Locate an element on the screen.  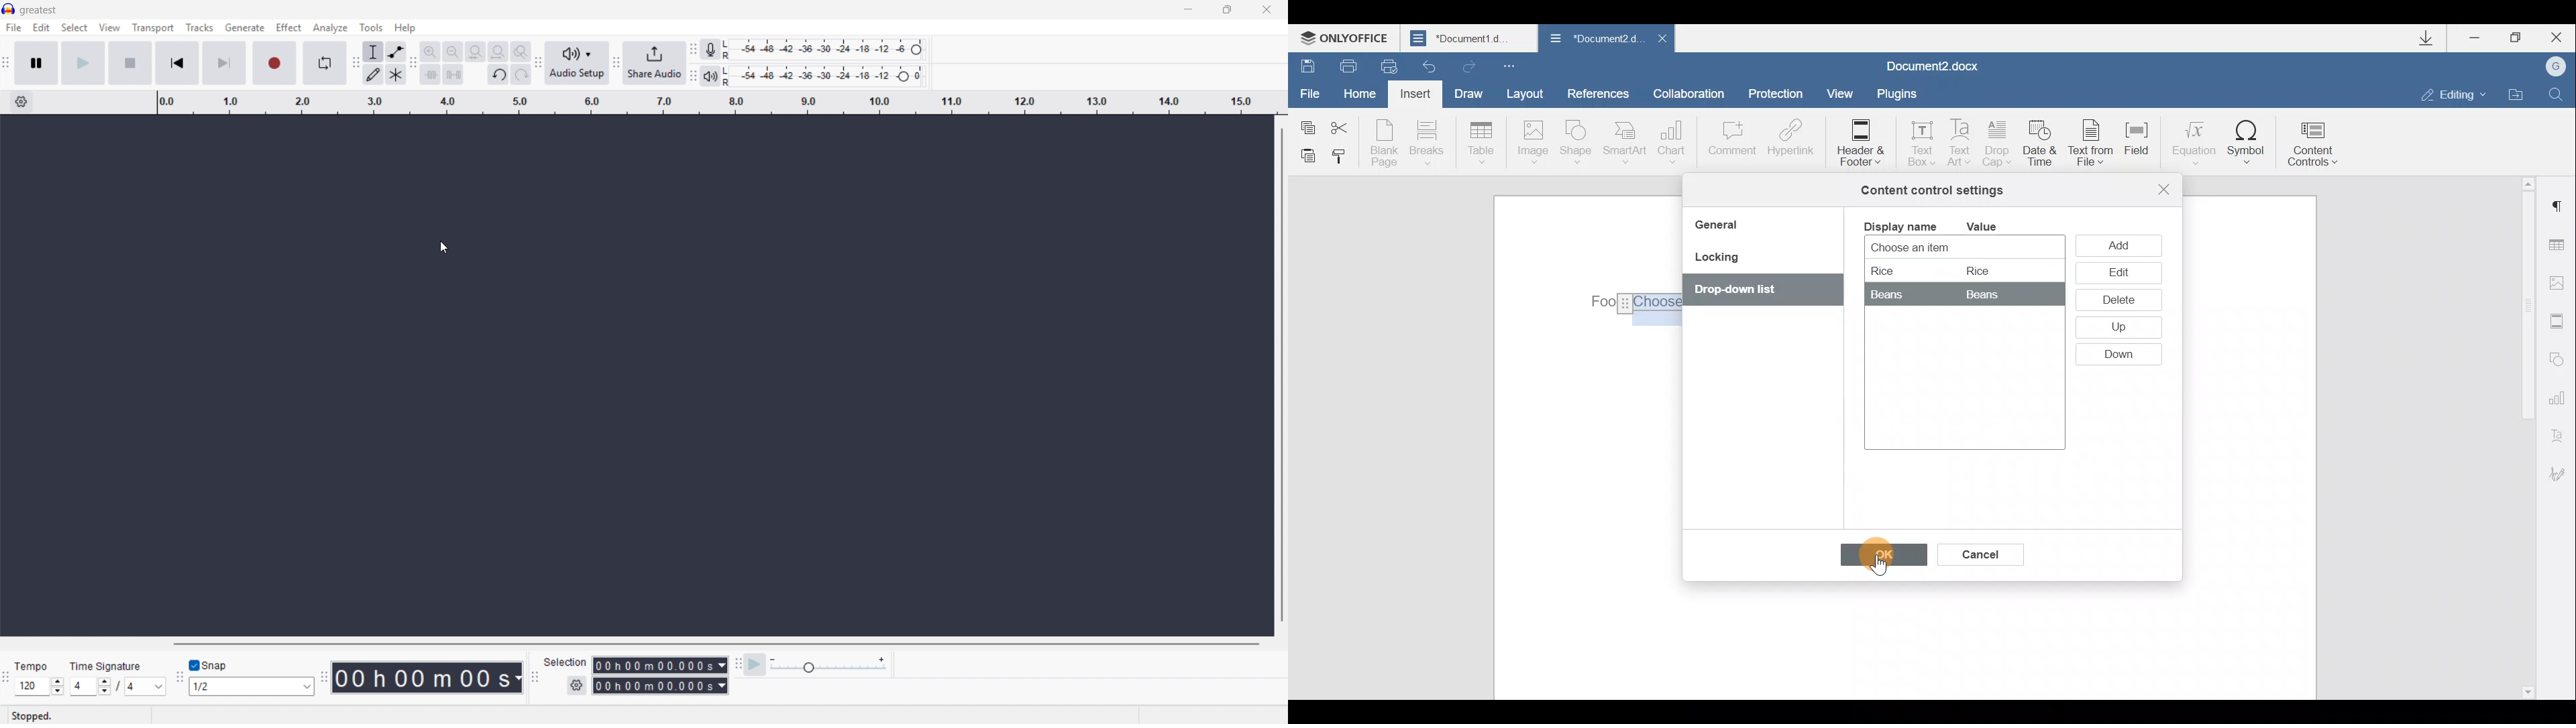
Snapping toolbar  is located at coordinates (180, 678).